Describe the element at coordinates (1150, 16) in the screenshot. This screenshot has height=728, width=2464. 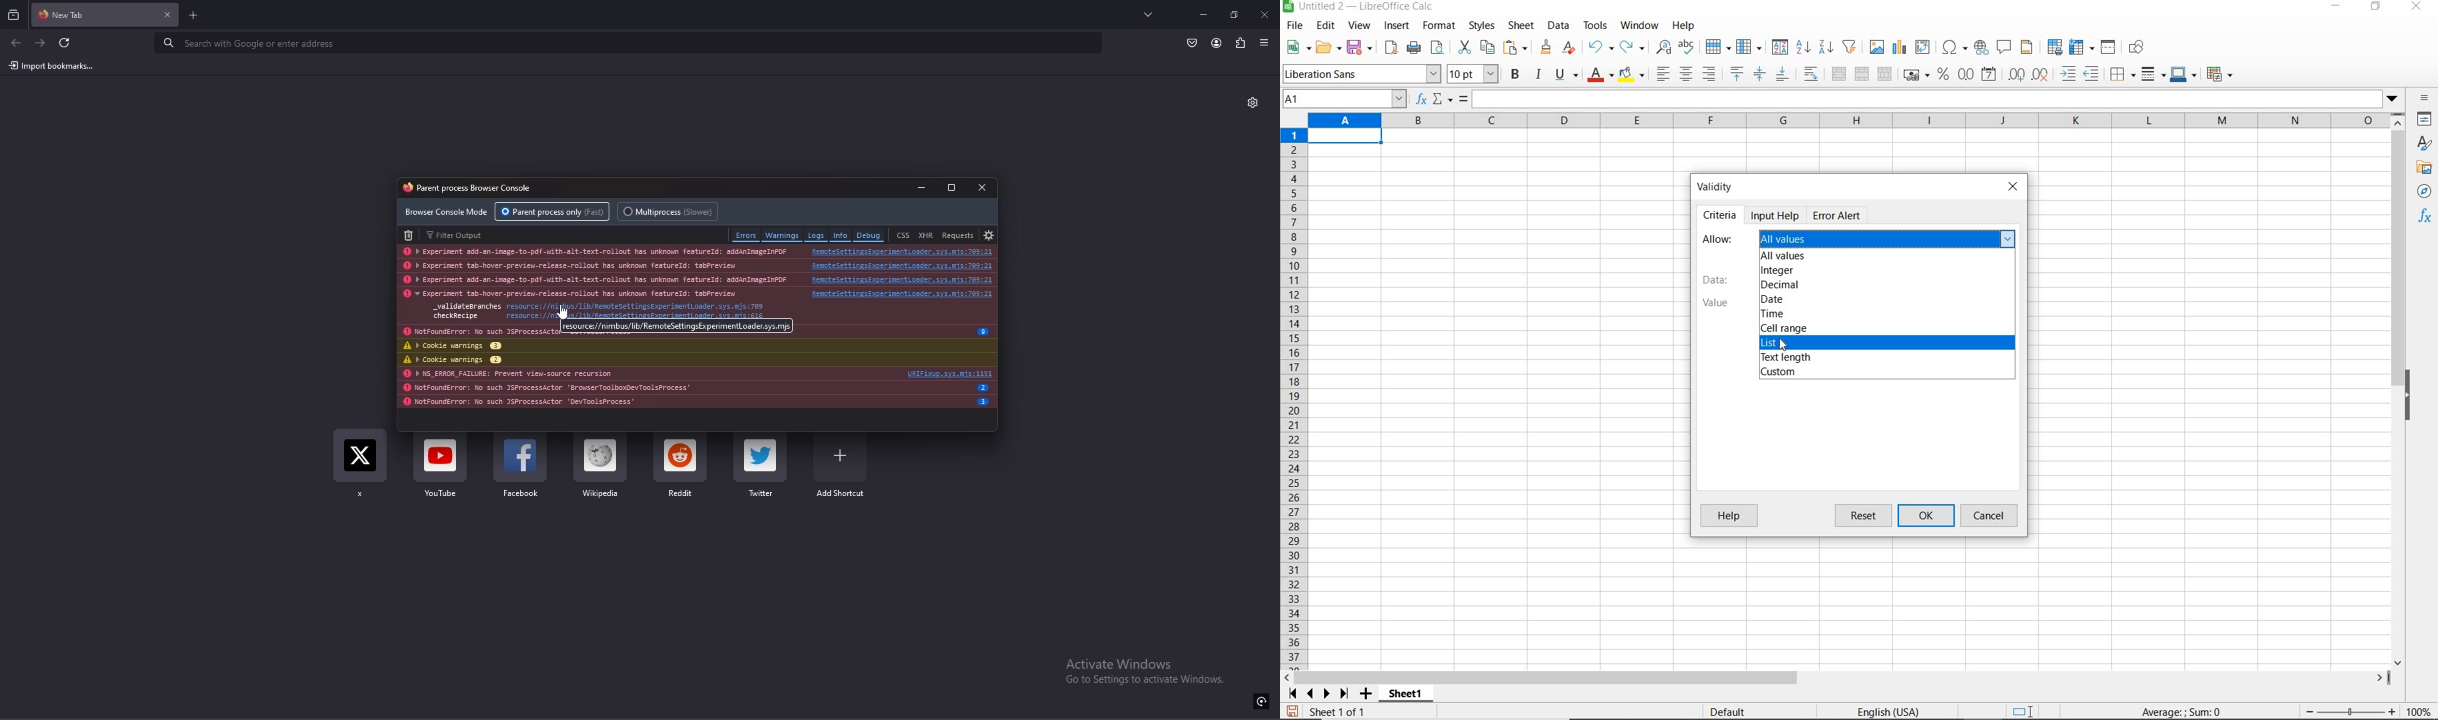
I see `list all tabs` at that location.